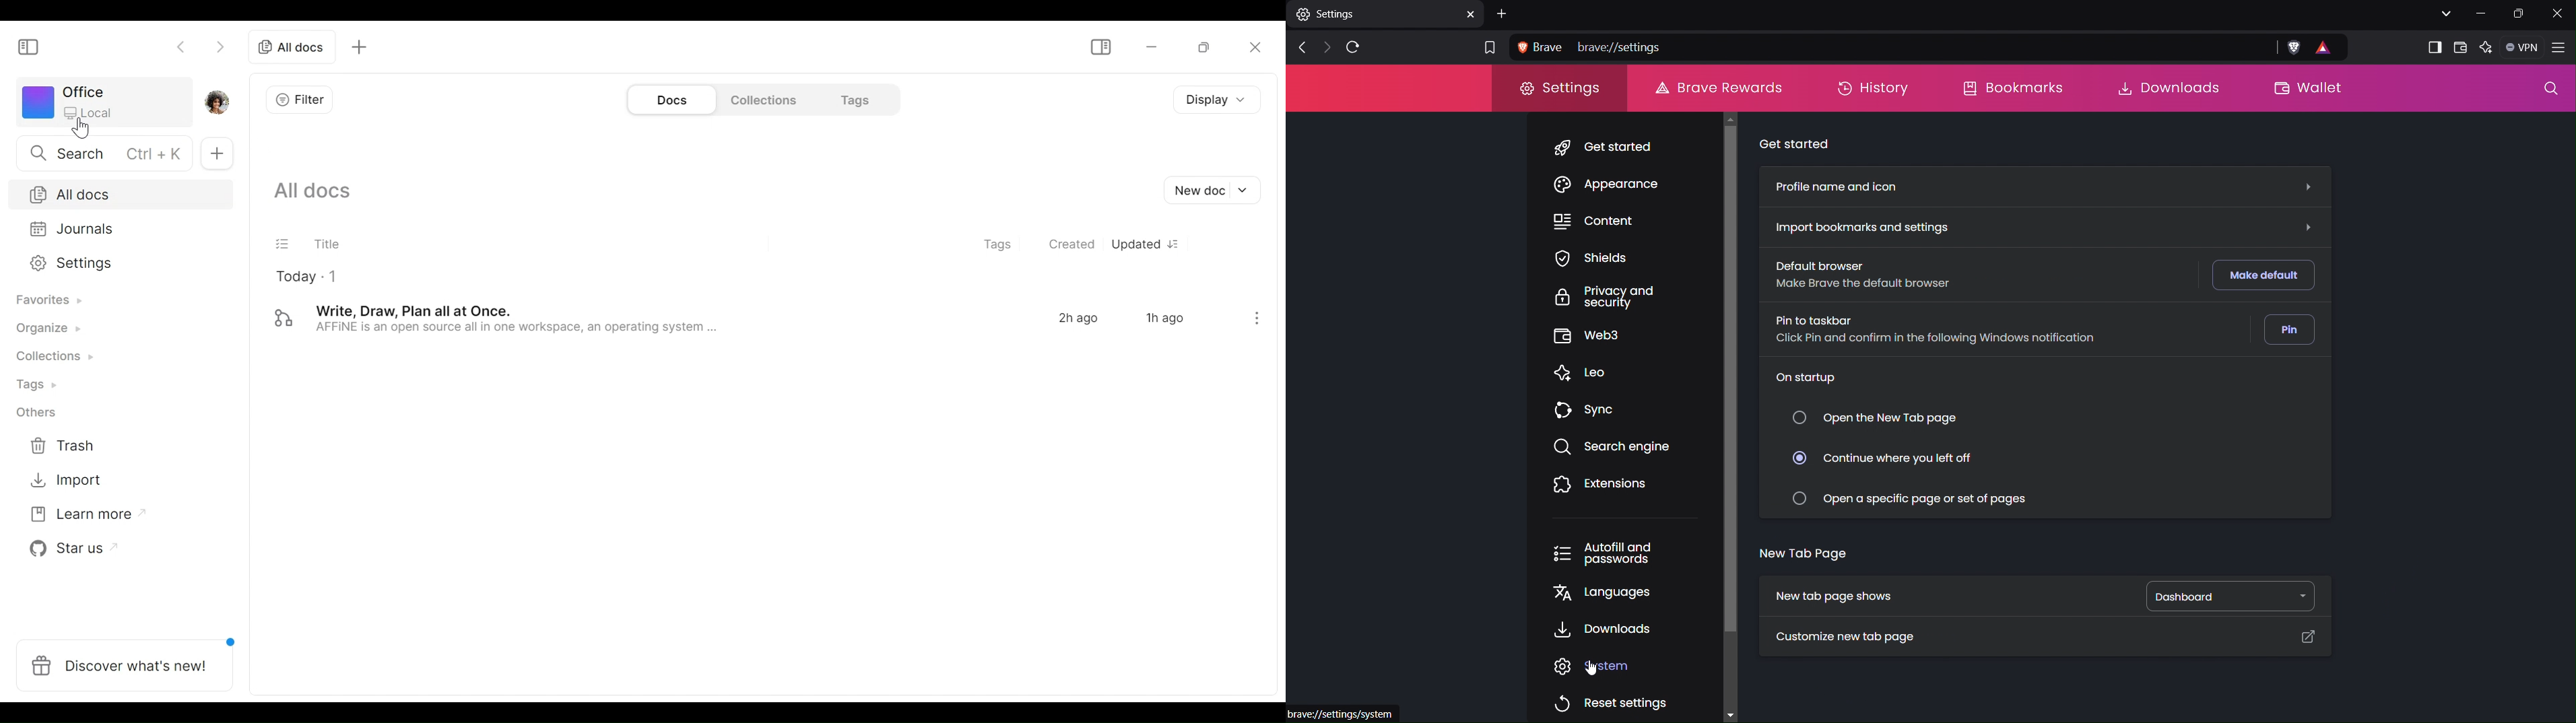 This screenshot has height=728, width=2576. Describe the element at coordinates (1347, 713) in the screenshot. I see `` at that location.